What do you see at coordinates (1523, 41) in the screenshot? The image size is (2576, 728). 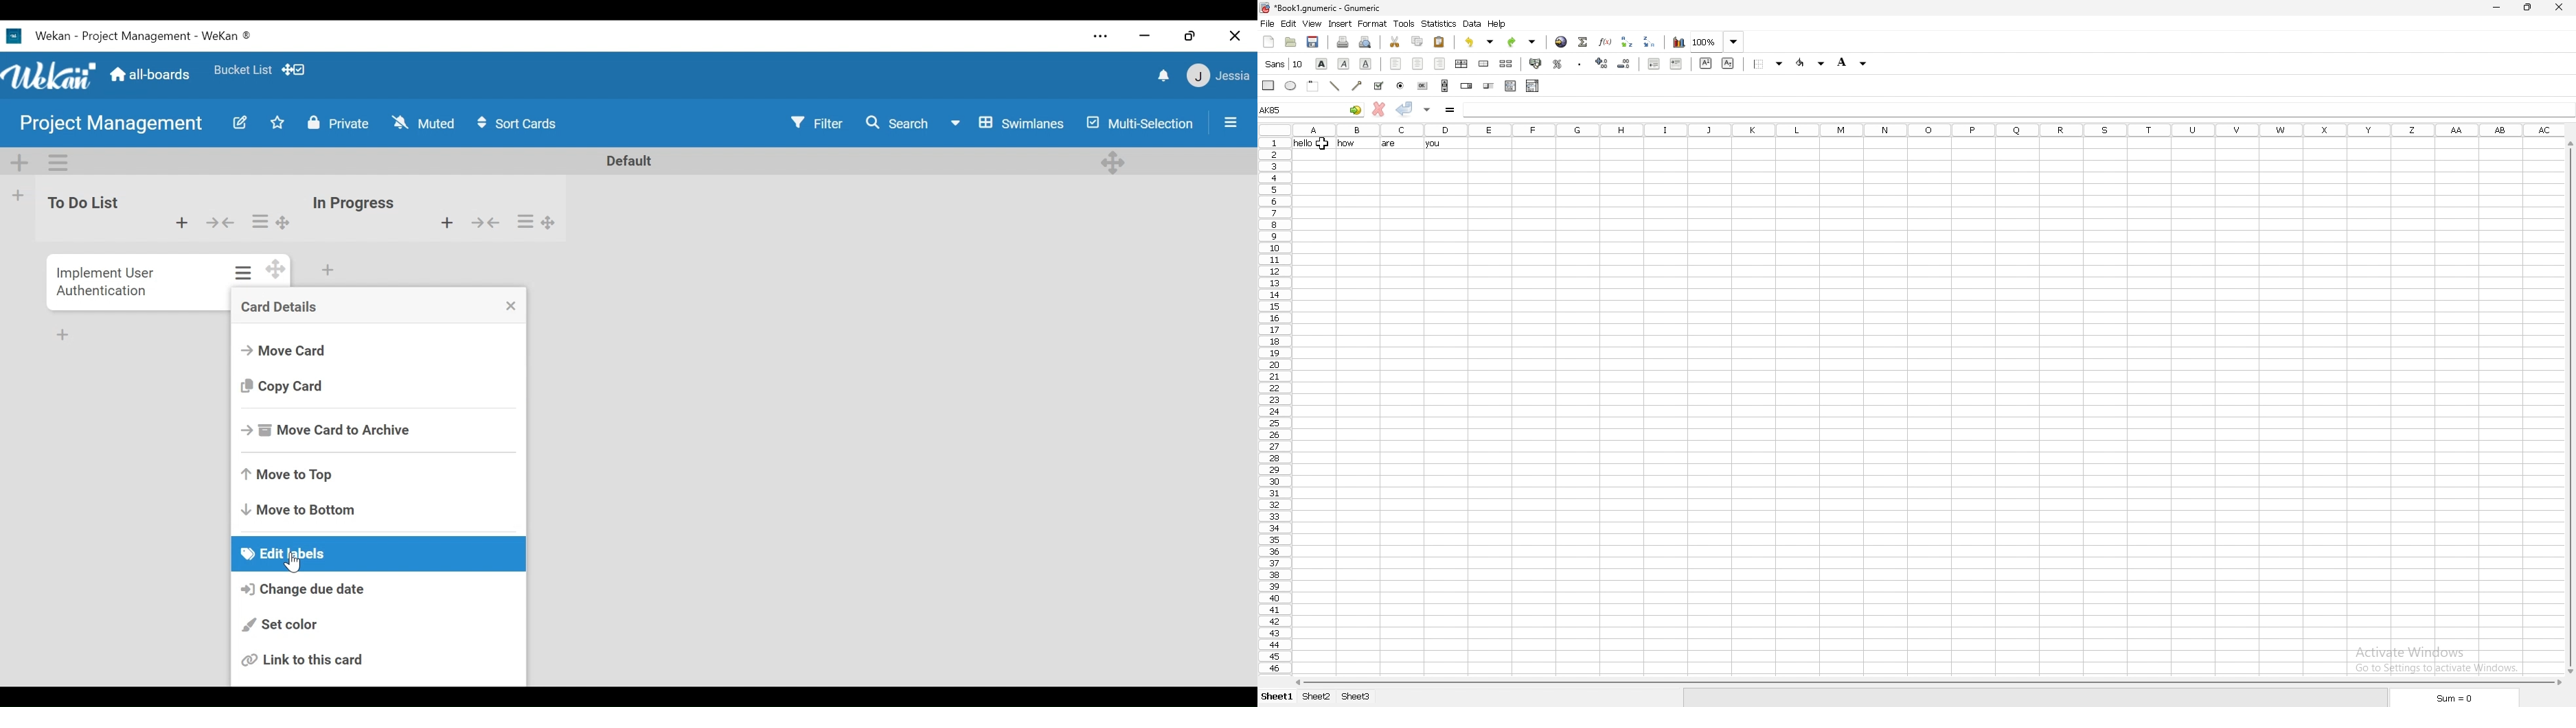 I see `redo` at bounding box center [1523, 41].